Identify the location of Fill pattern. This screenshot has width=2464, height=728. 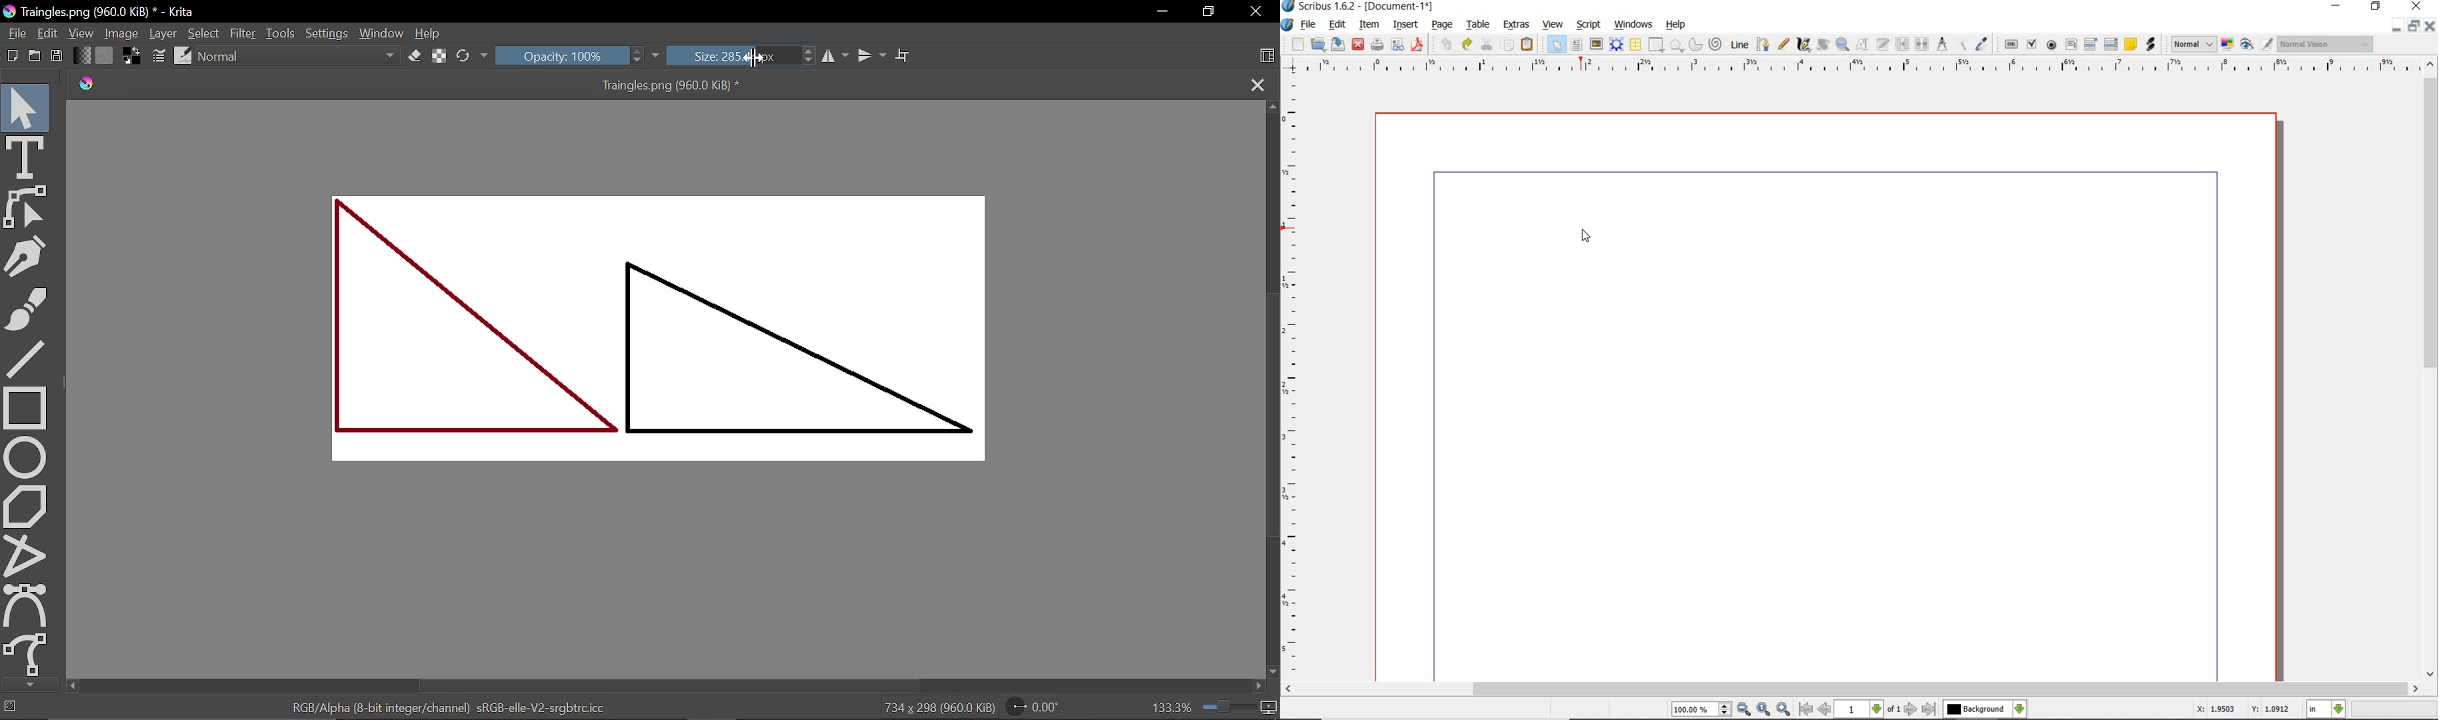
(104, 56).